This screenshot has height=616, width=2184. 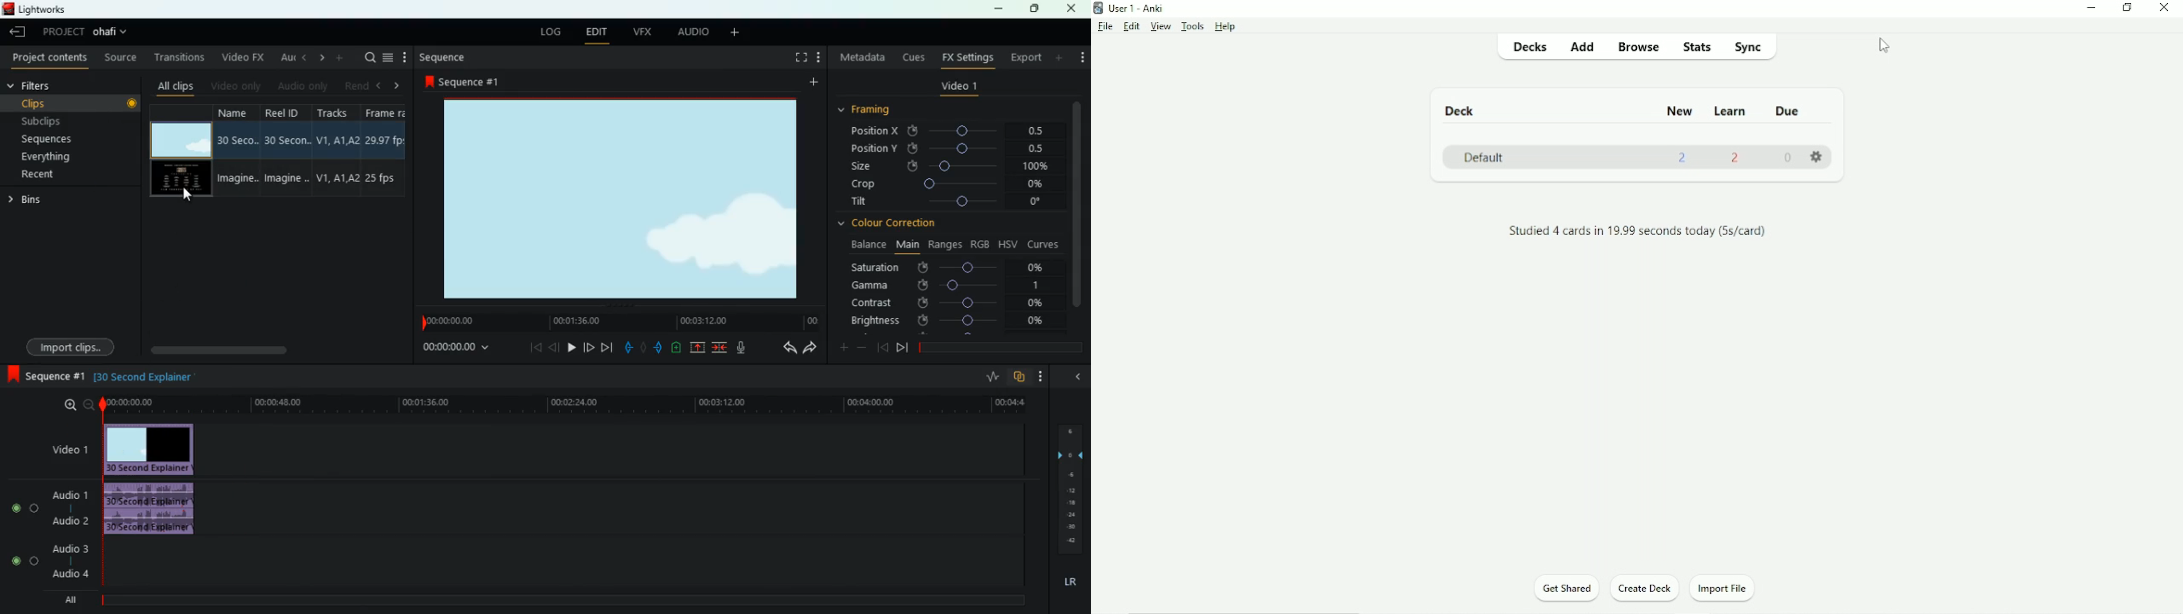 What do you see at coordinates (1729, 589) in the screenshot?
I see `Import File` at bounding box center [1729, 589].